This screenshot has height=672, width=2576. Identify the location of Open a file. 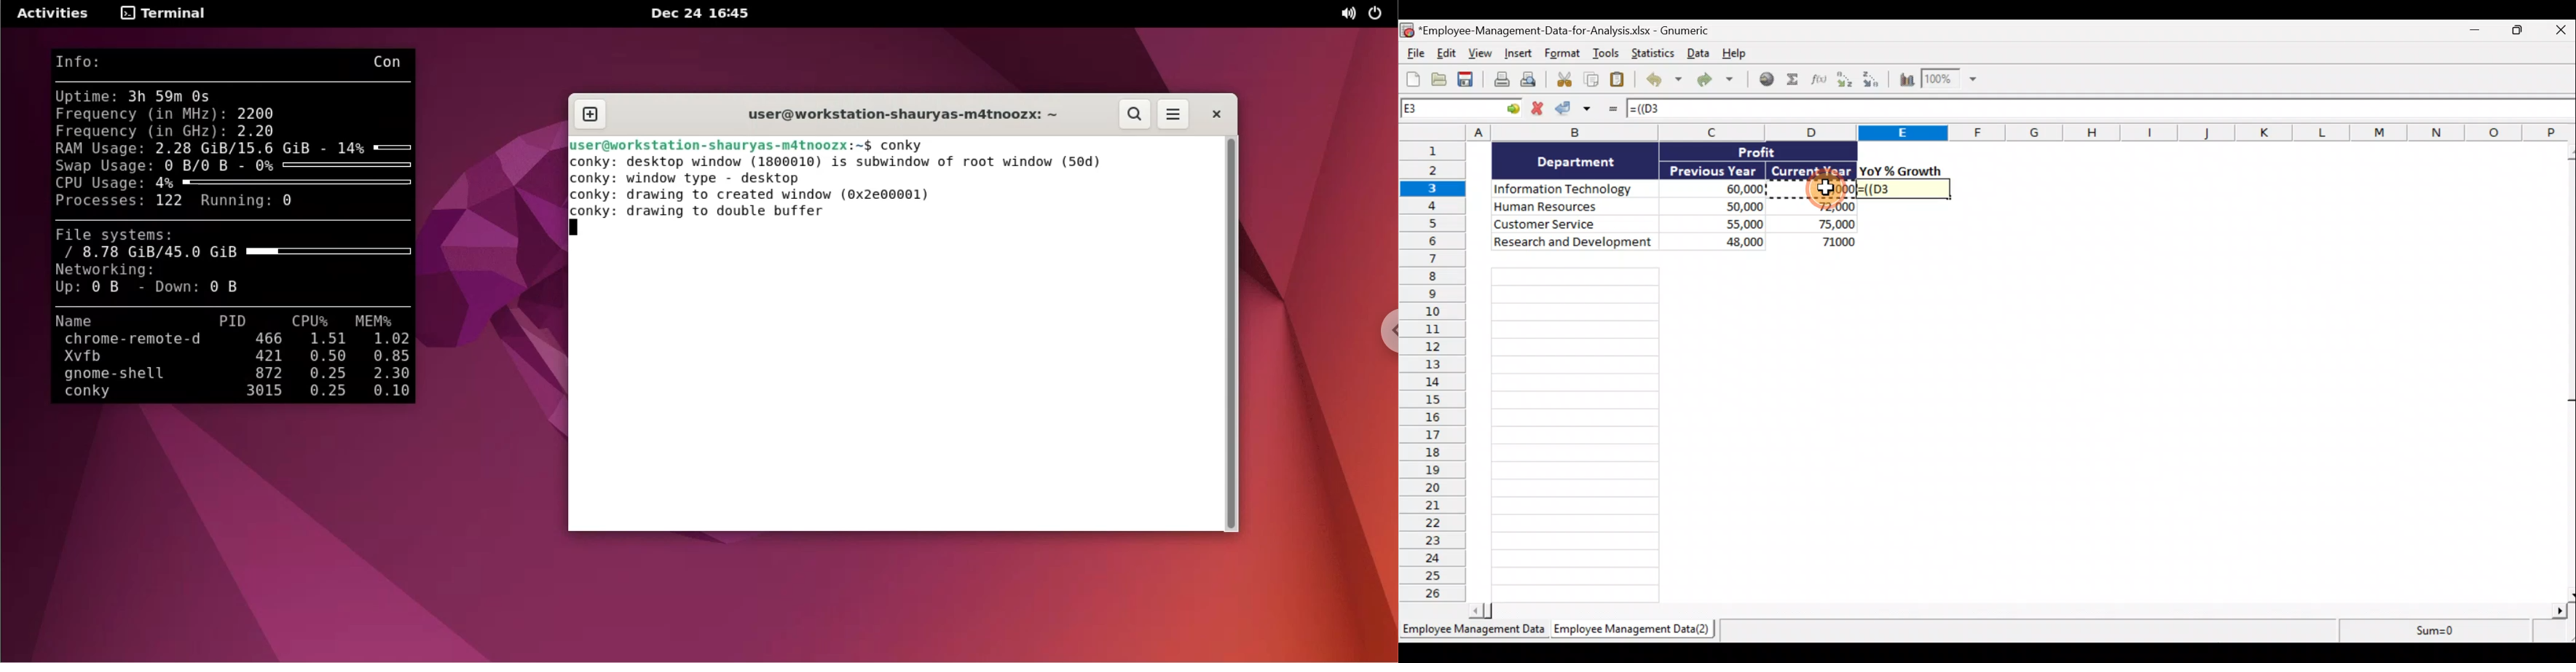
(1440, 79).